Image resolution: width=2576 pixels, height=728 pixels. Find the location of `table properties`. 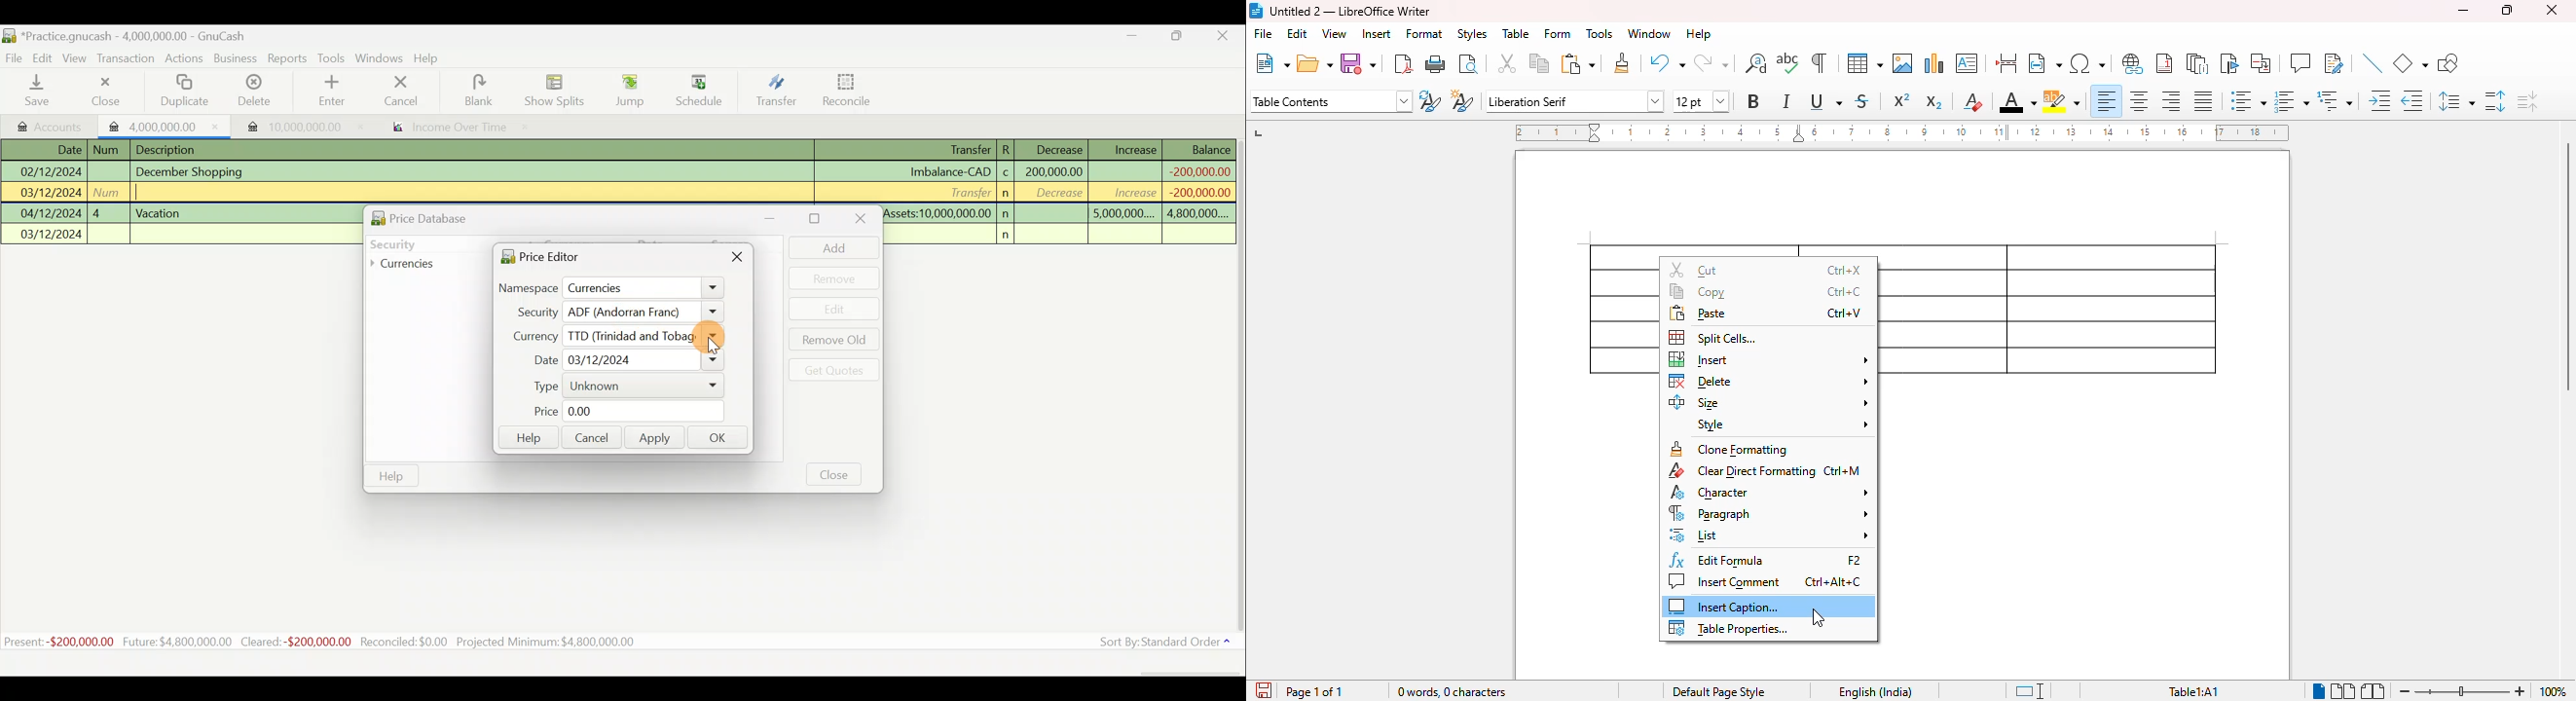

table properties is located at coordinates (1730, 628).